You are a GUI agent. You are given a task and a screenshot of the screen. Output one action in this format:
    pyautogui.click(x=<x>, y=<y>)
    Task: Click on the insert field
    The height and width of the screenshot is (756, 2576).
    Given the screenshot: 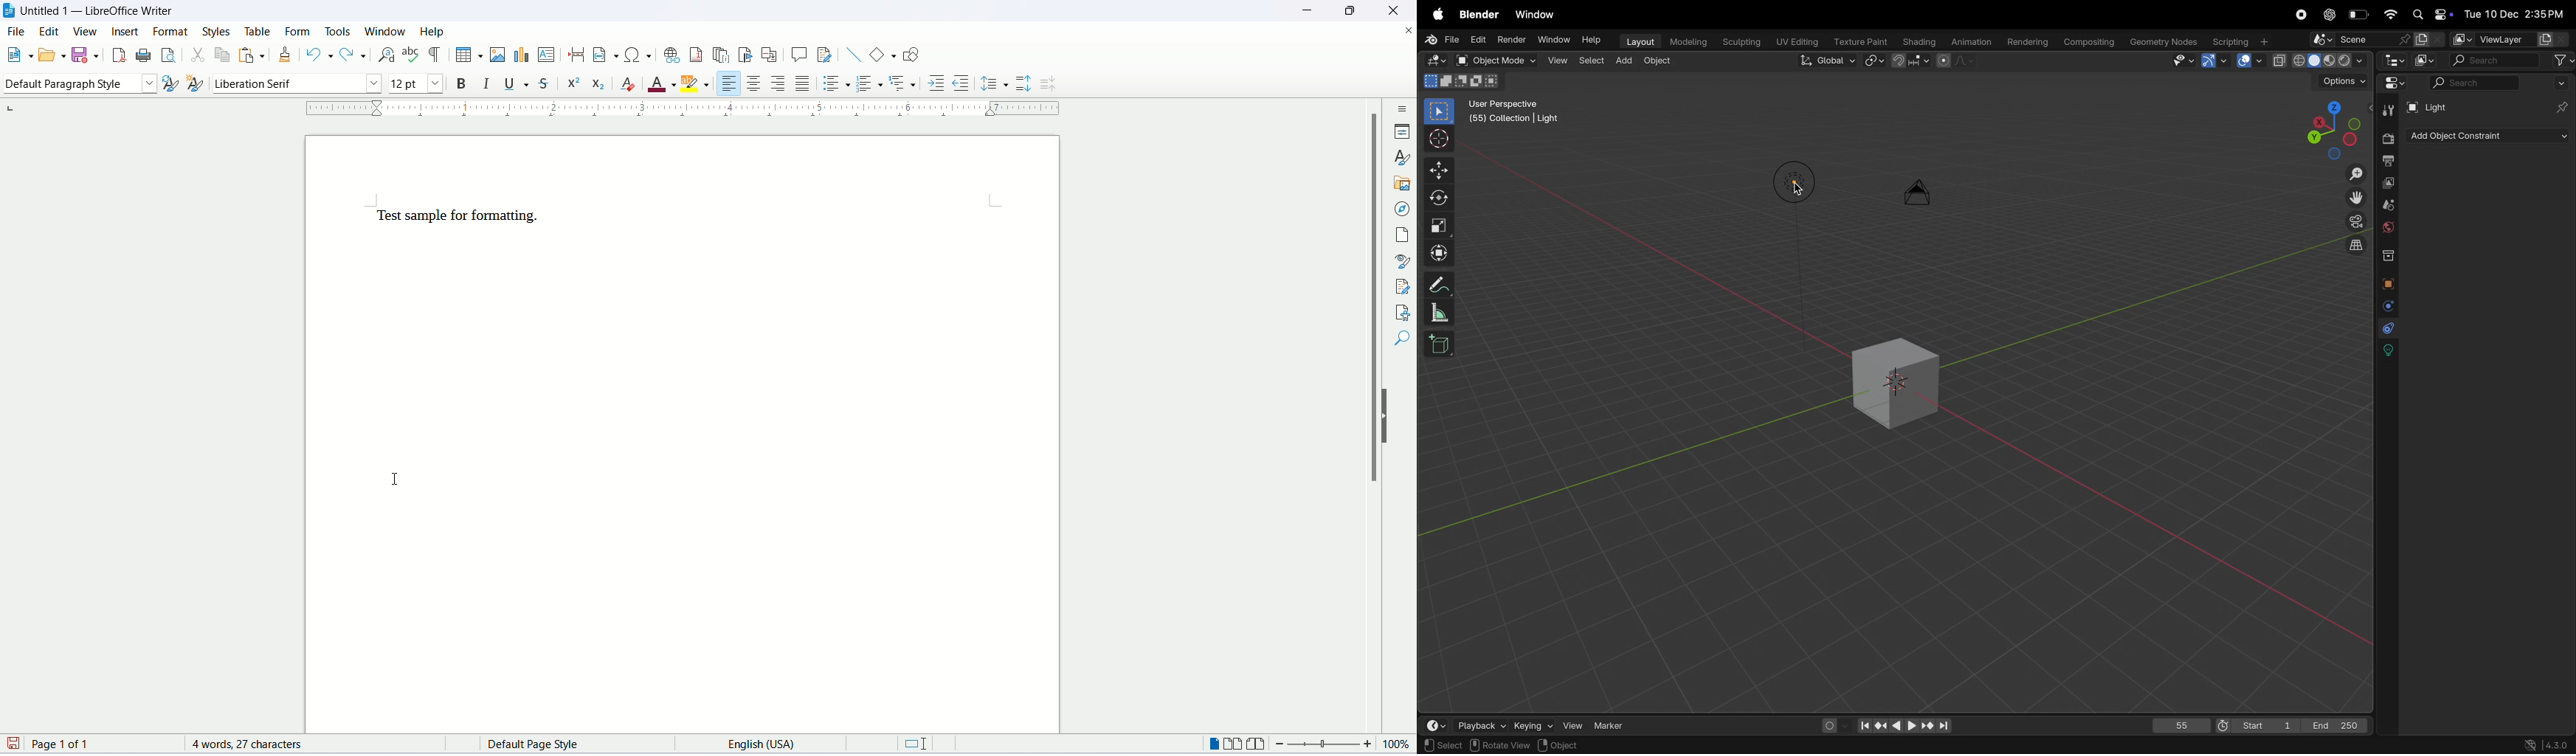 What is the action you would take?
    pyautogui.click(x=604, y=54)
    